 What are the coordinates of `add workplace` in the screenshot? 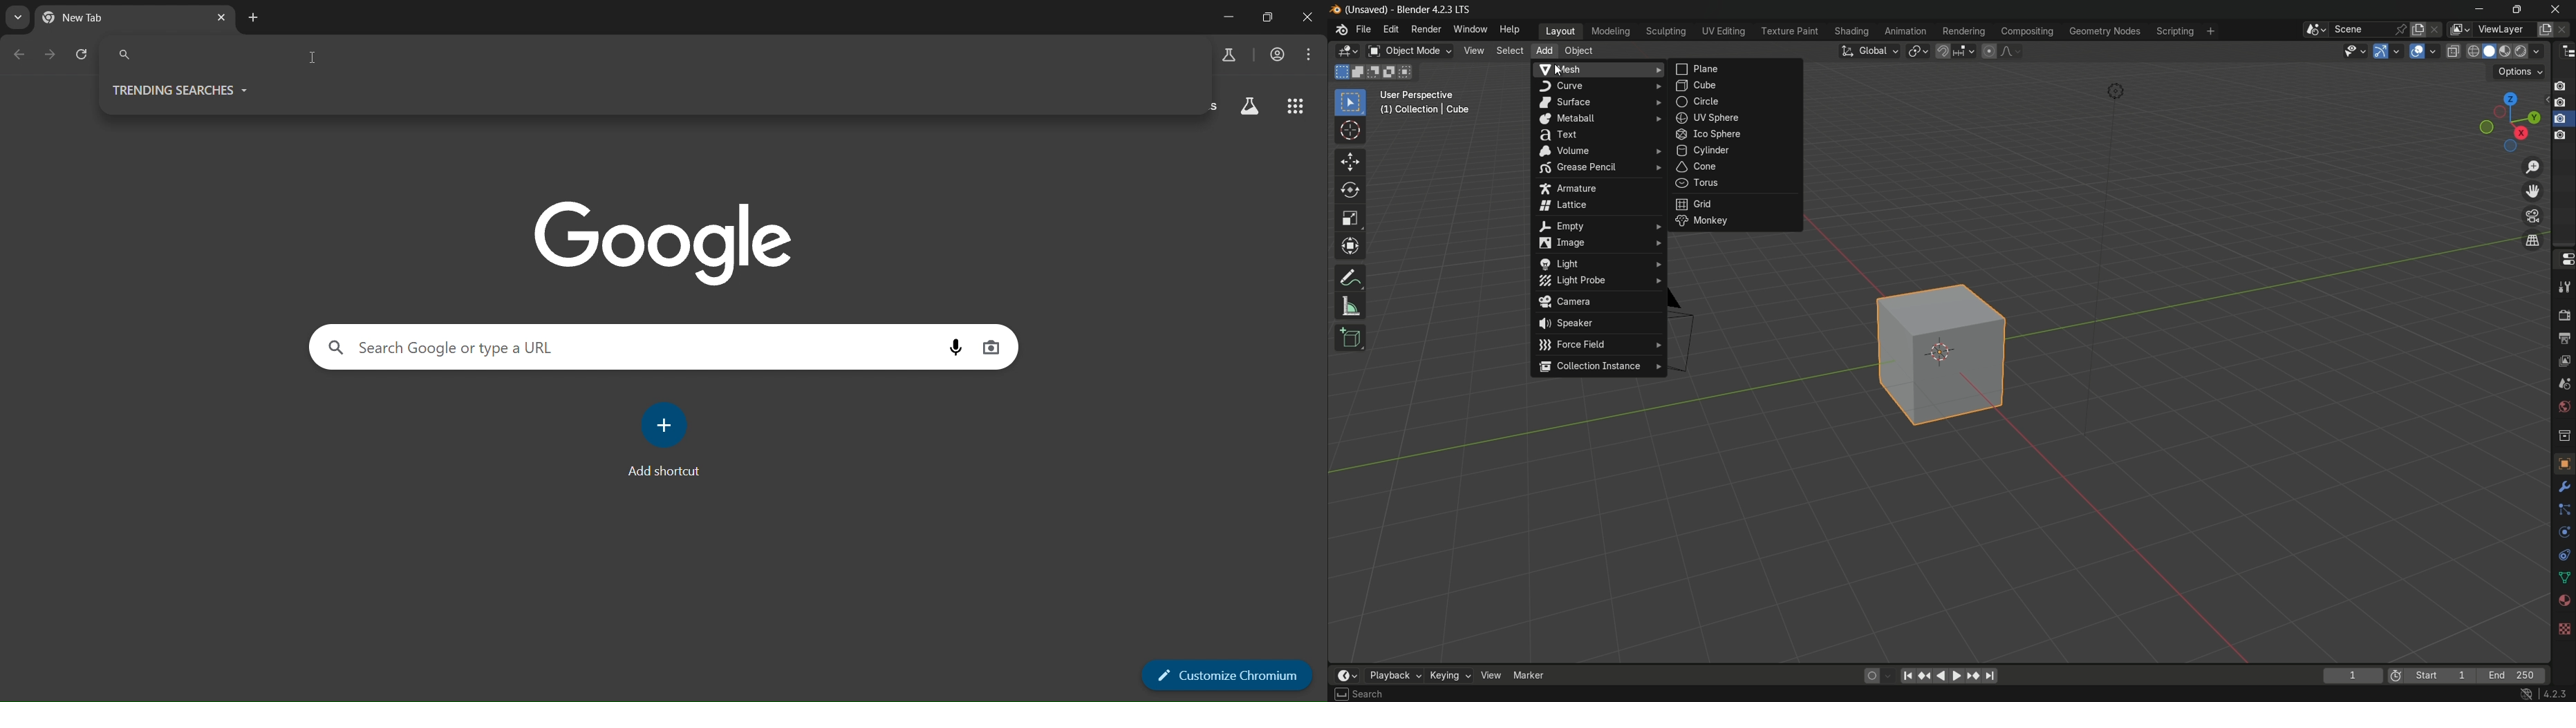 It's located at (2211, 31).